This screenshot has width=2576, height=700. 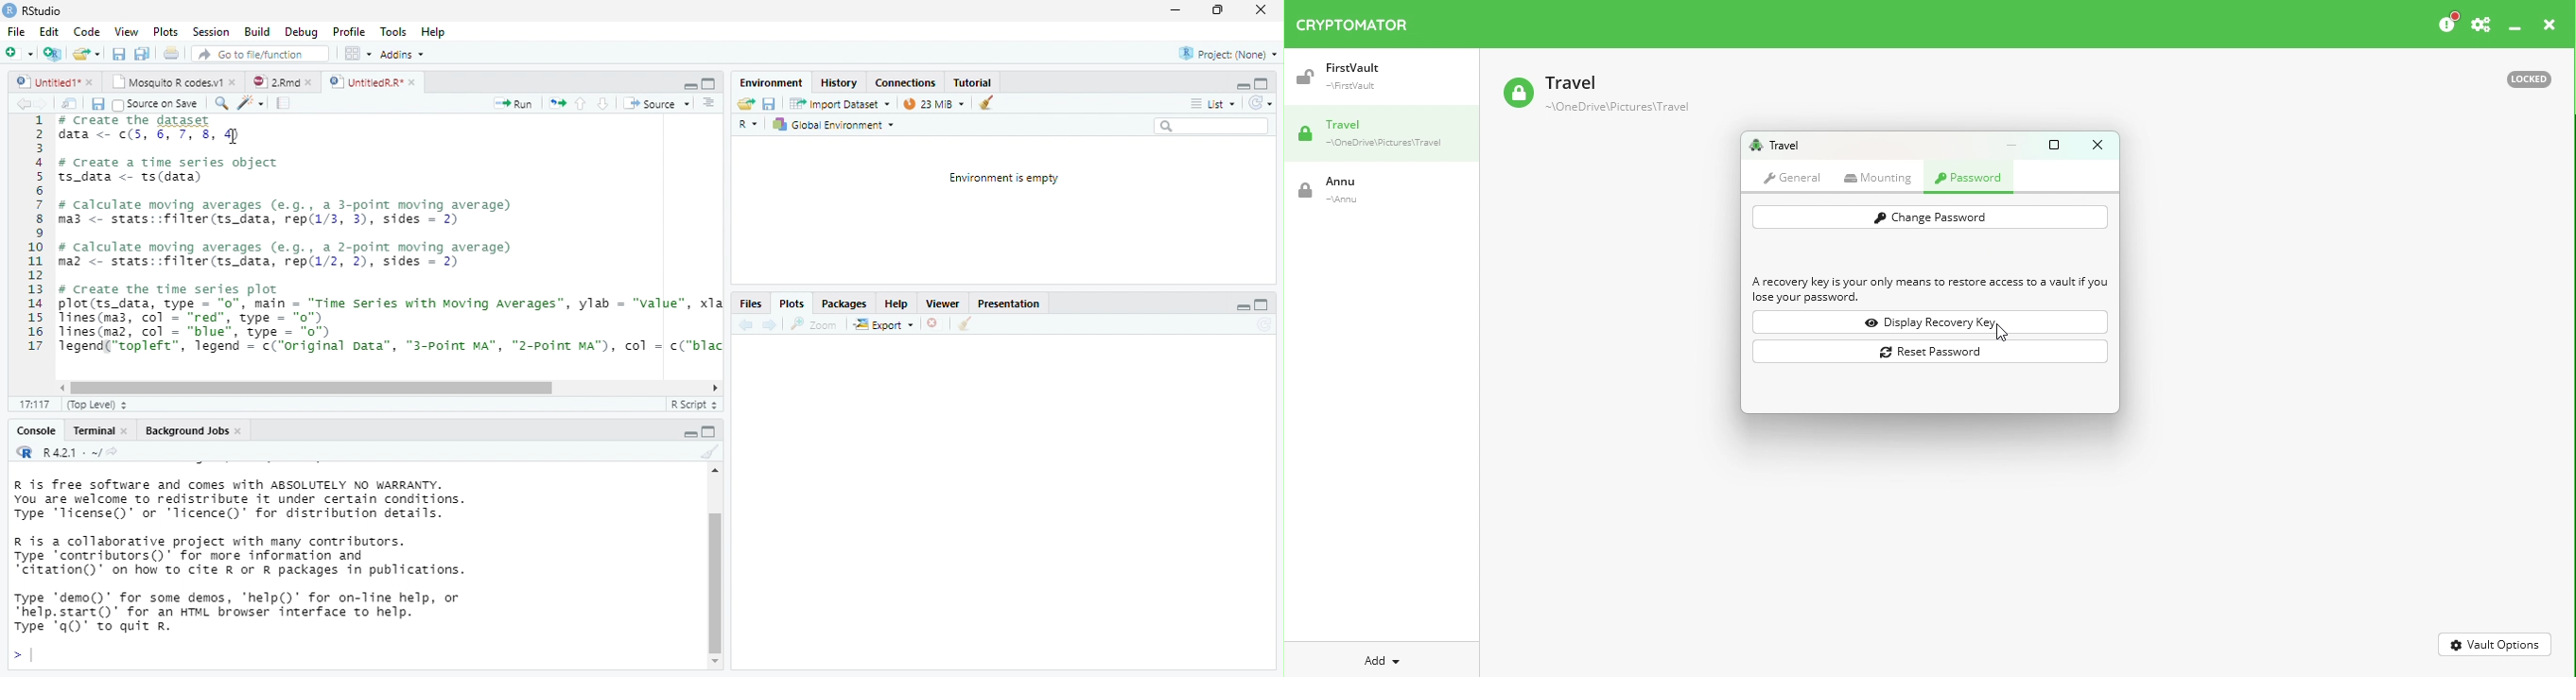 I want to click on Presentation, so click(x=1007, y=306).